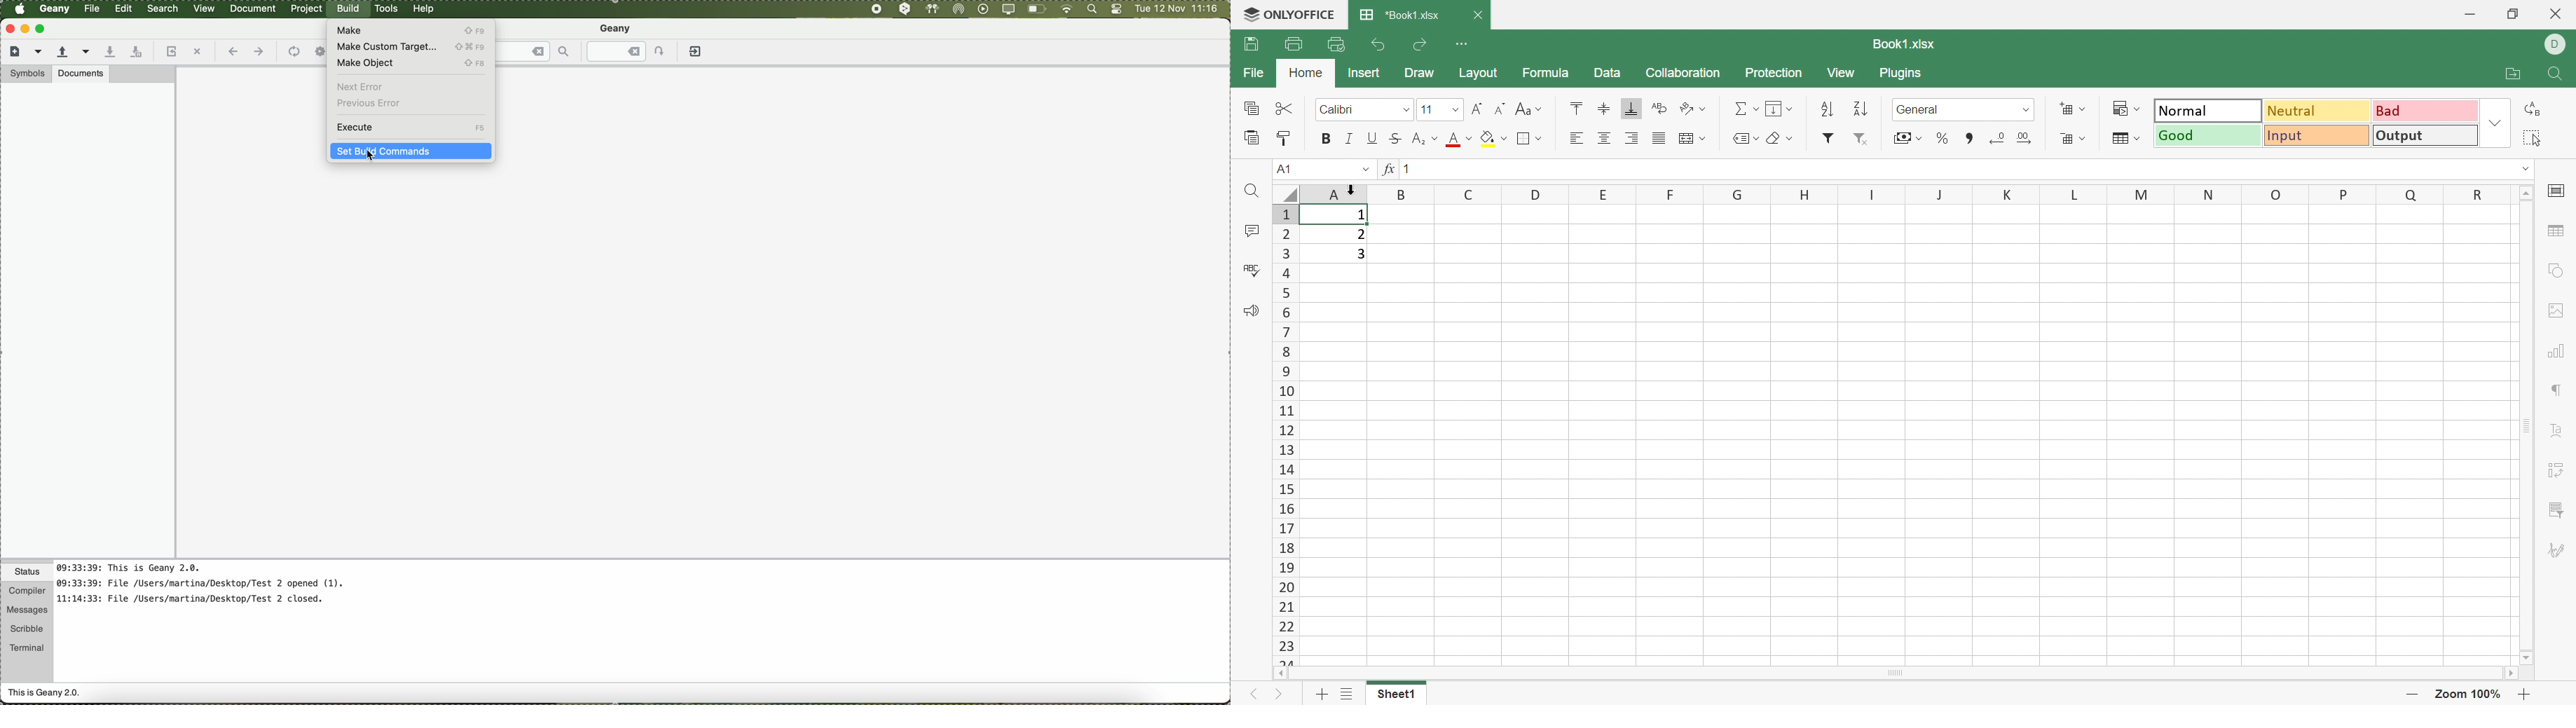 The image size is (2576, 728). What do you see at coordinates (2561, 352) in the screenshot?
I see `Chart settings` at bounding box center [2561, 352].